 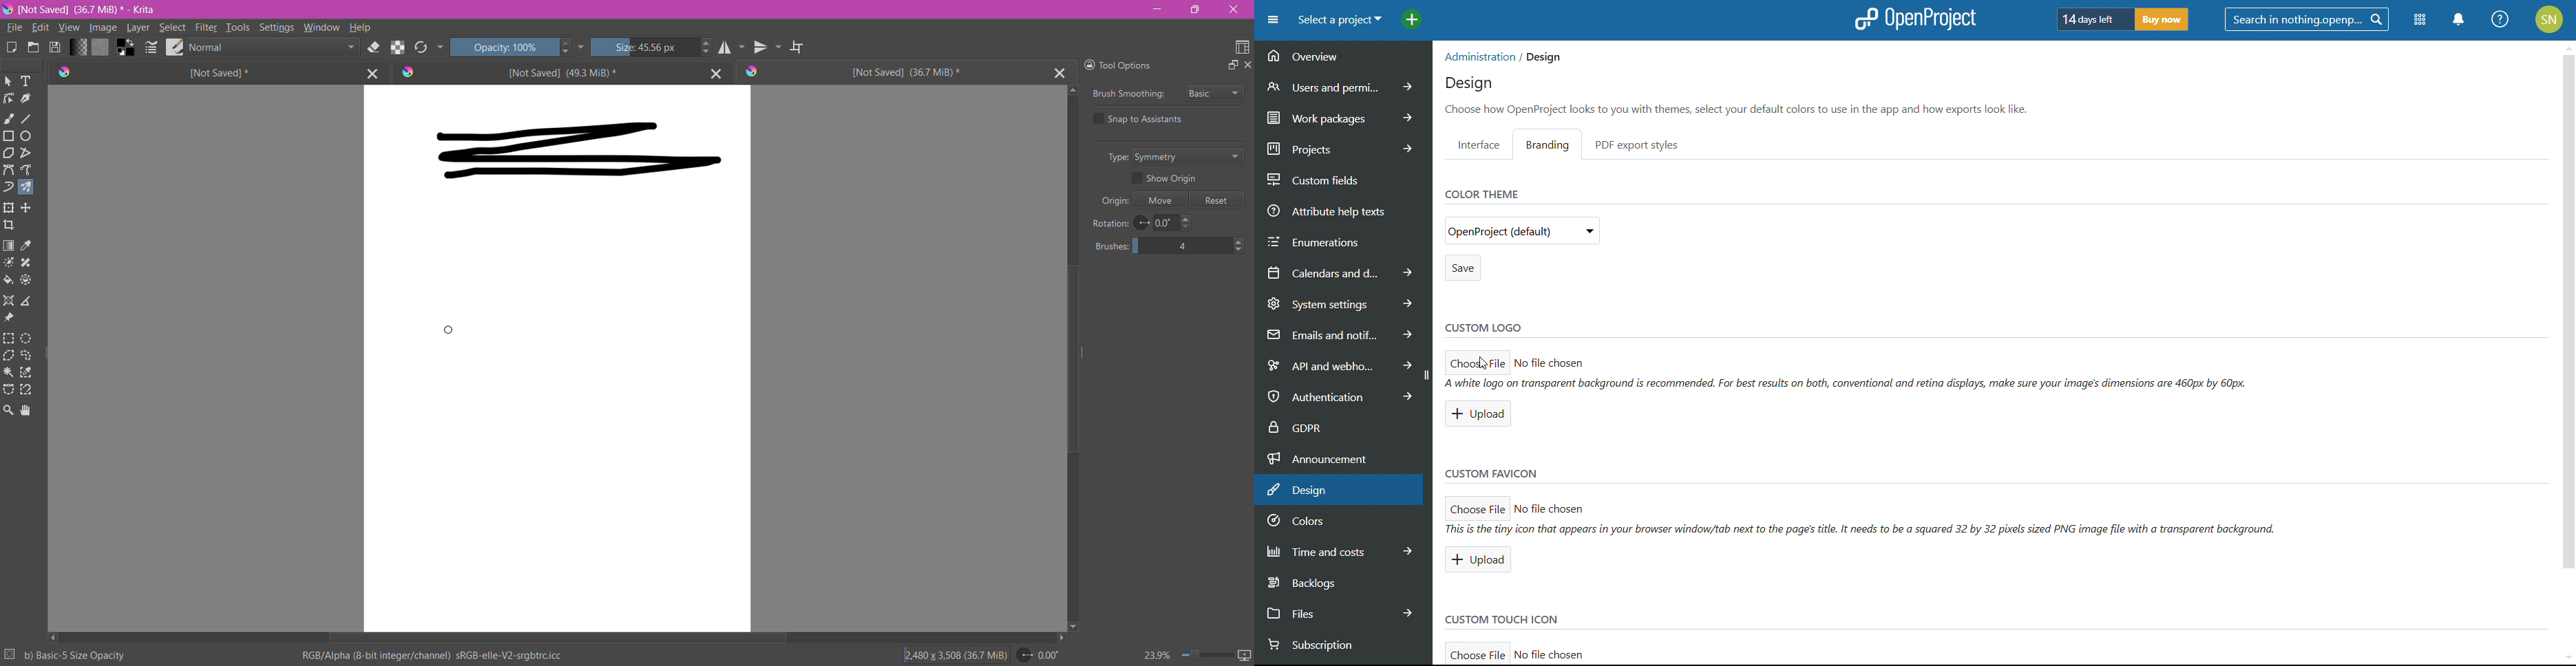 What do you see at coordinates (372, 48) in the screenshot?
I see `Set Eraser Mode` at bounding box center [372, 48].